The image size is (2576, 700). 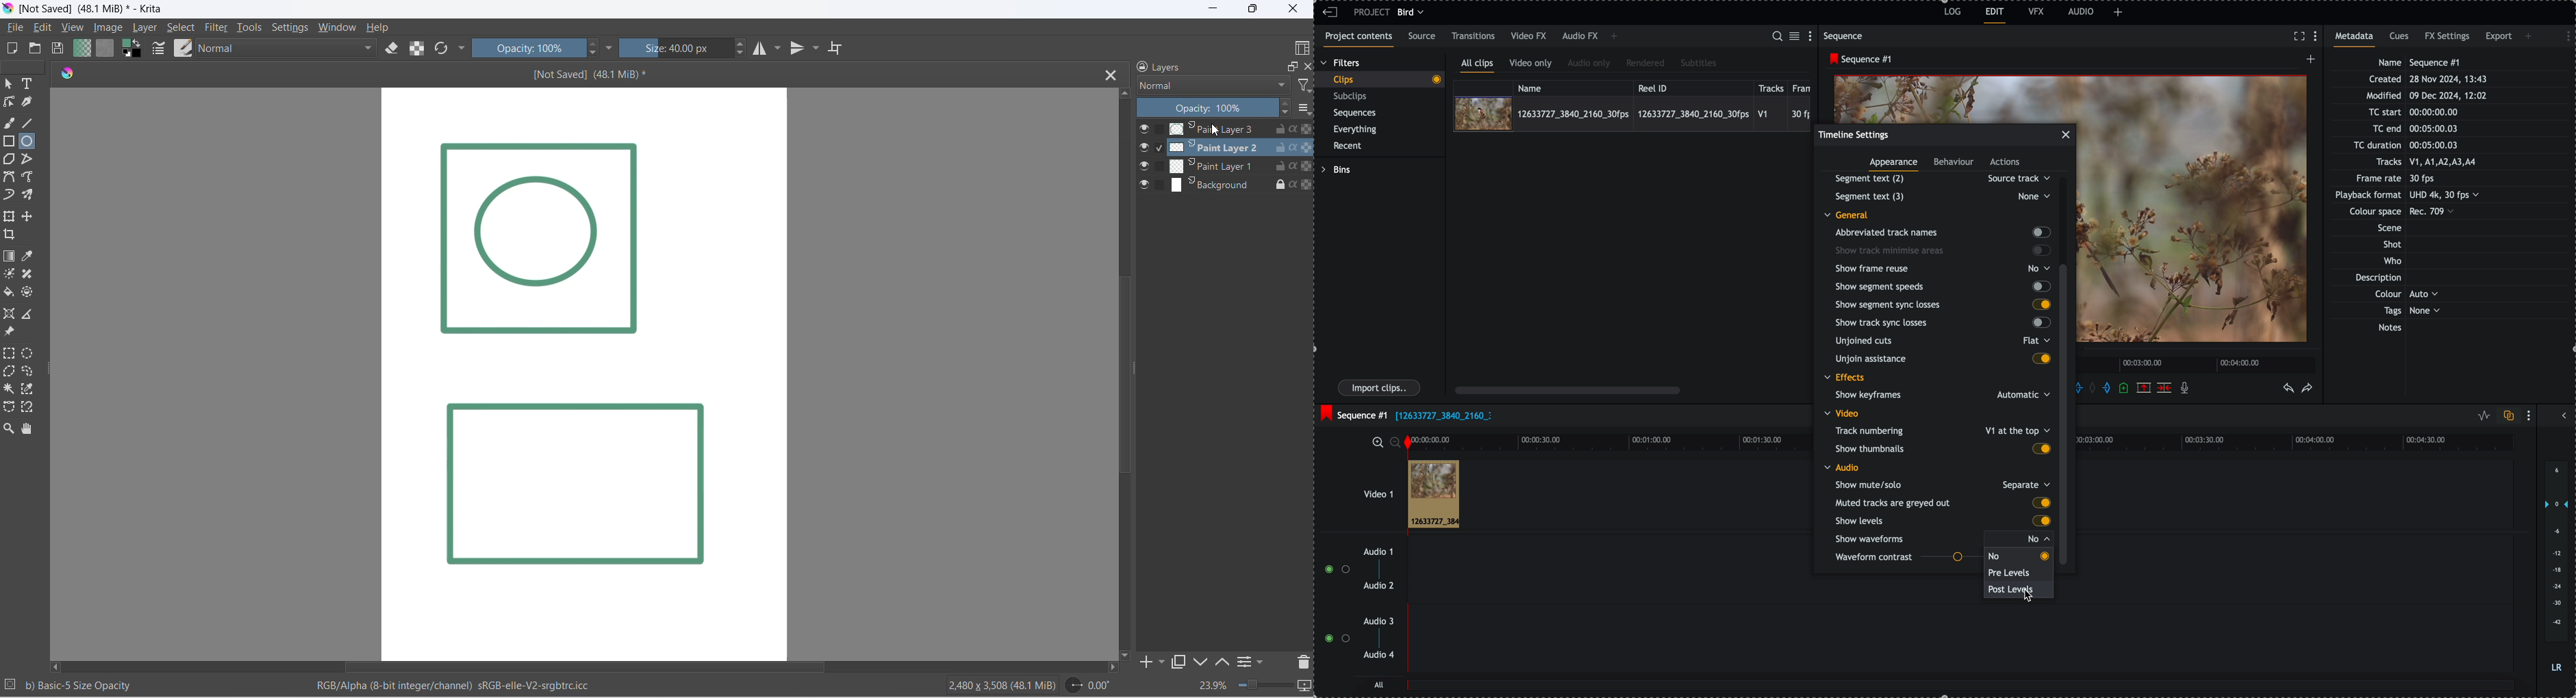 I want to click on show settings menu, so click(x=2531, y=415).